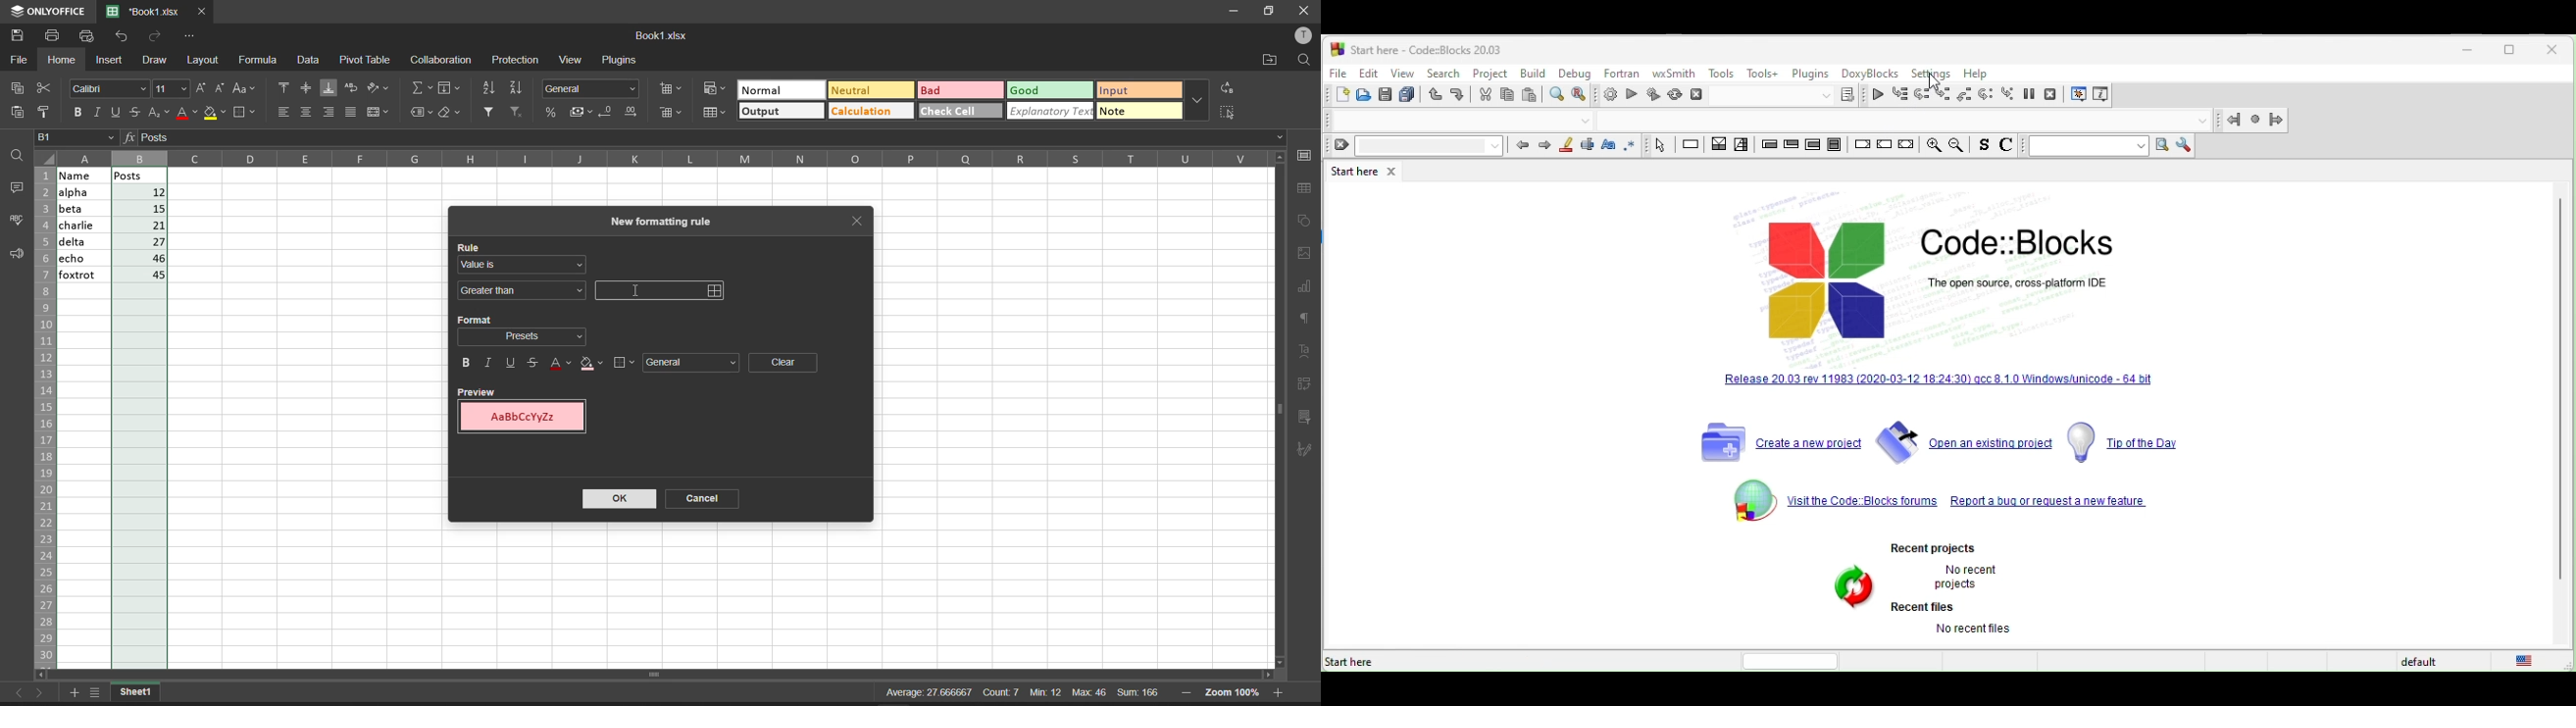 This screenshot has width=2576, height=728. What do you see at coordinates (1675, 73) in the screenshot?
I see `wxsmith` at bounding box center [1675, 73].